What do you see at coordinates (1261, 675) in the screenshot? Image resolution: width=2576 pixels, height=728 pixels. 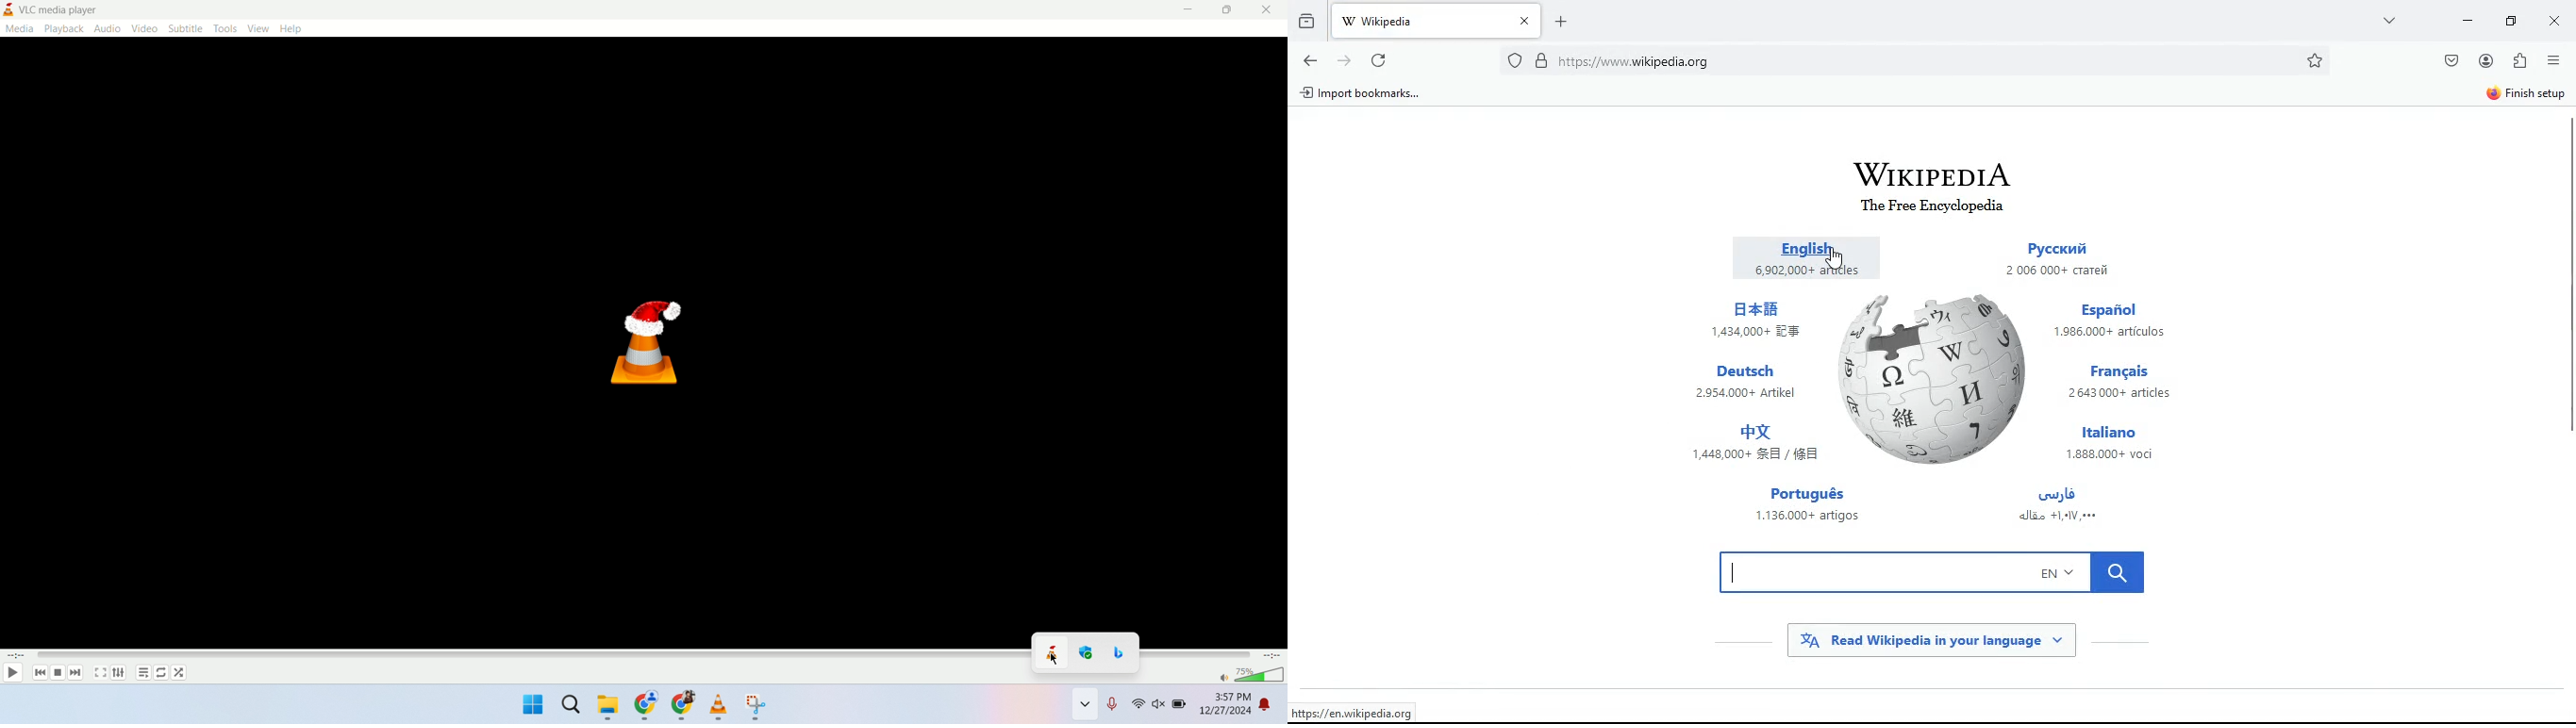 I see `volume bar` at bounding box center [1261, 675].